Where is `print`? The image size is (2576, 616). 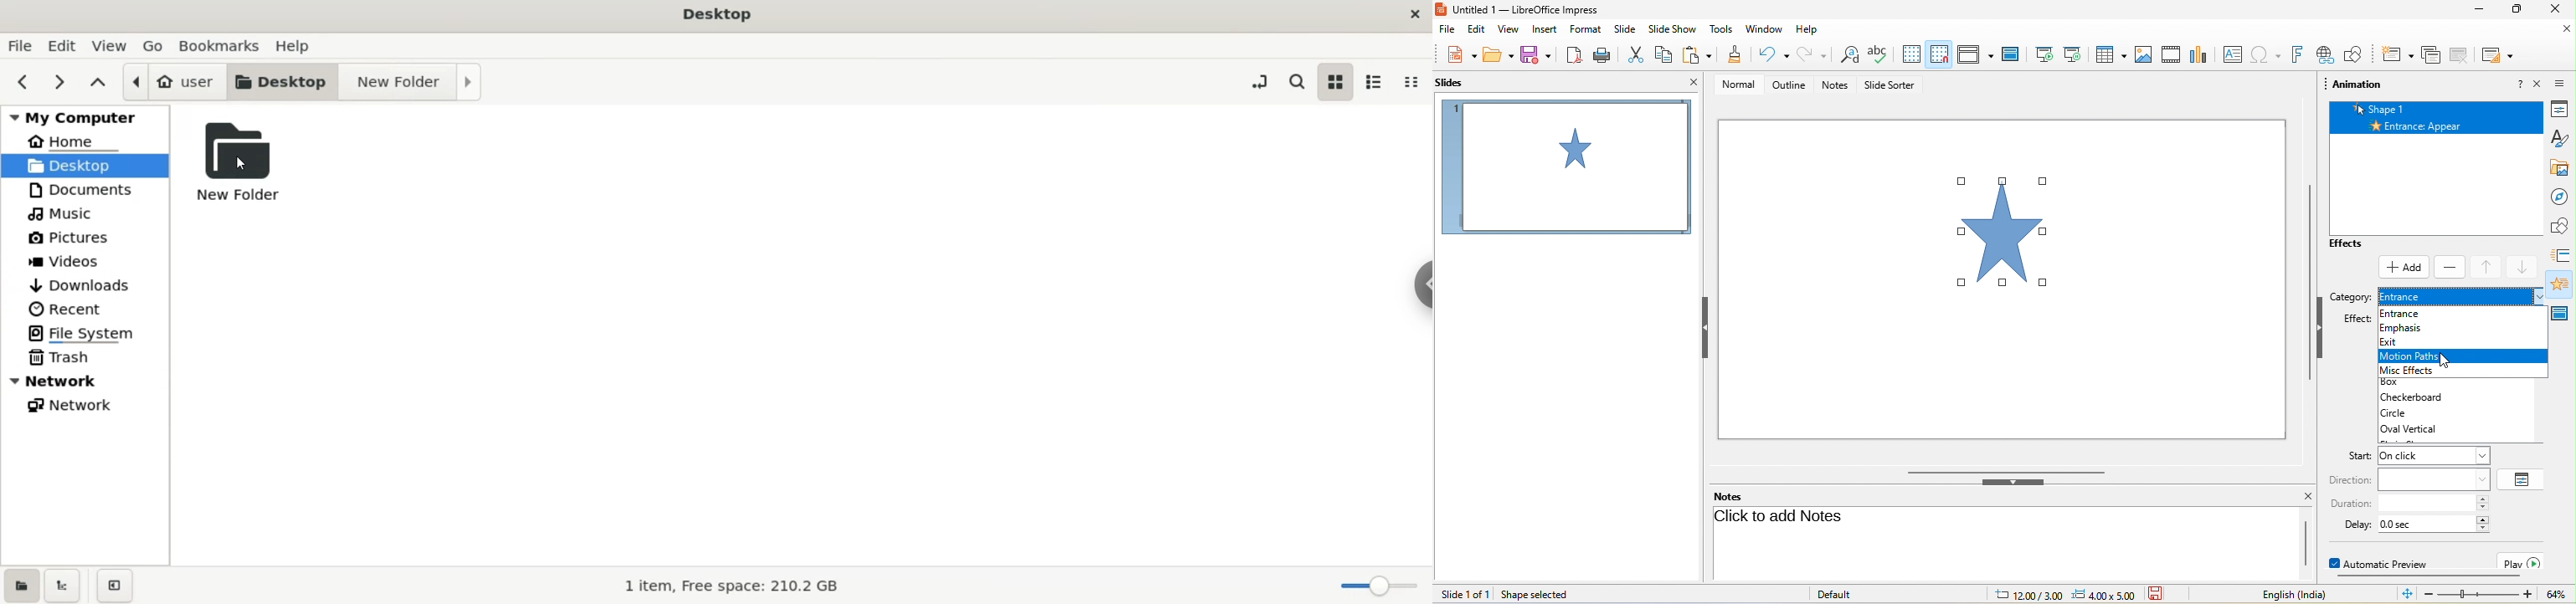 print is located at coordinates (1606, 54).